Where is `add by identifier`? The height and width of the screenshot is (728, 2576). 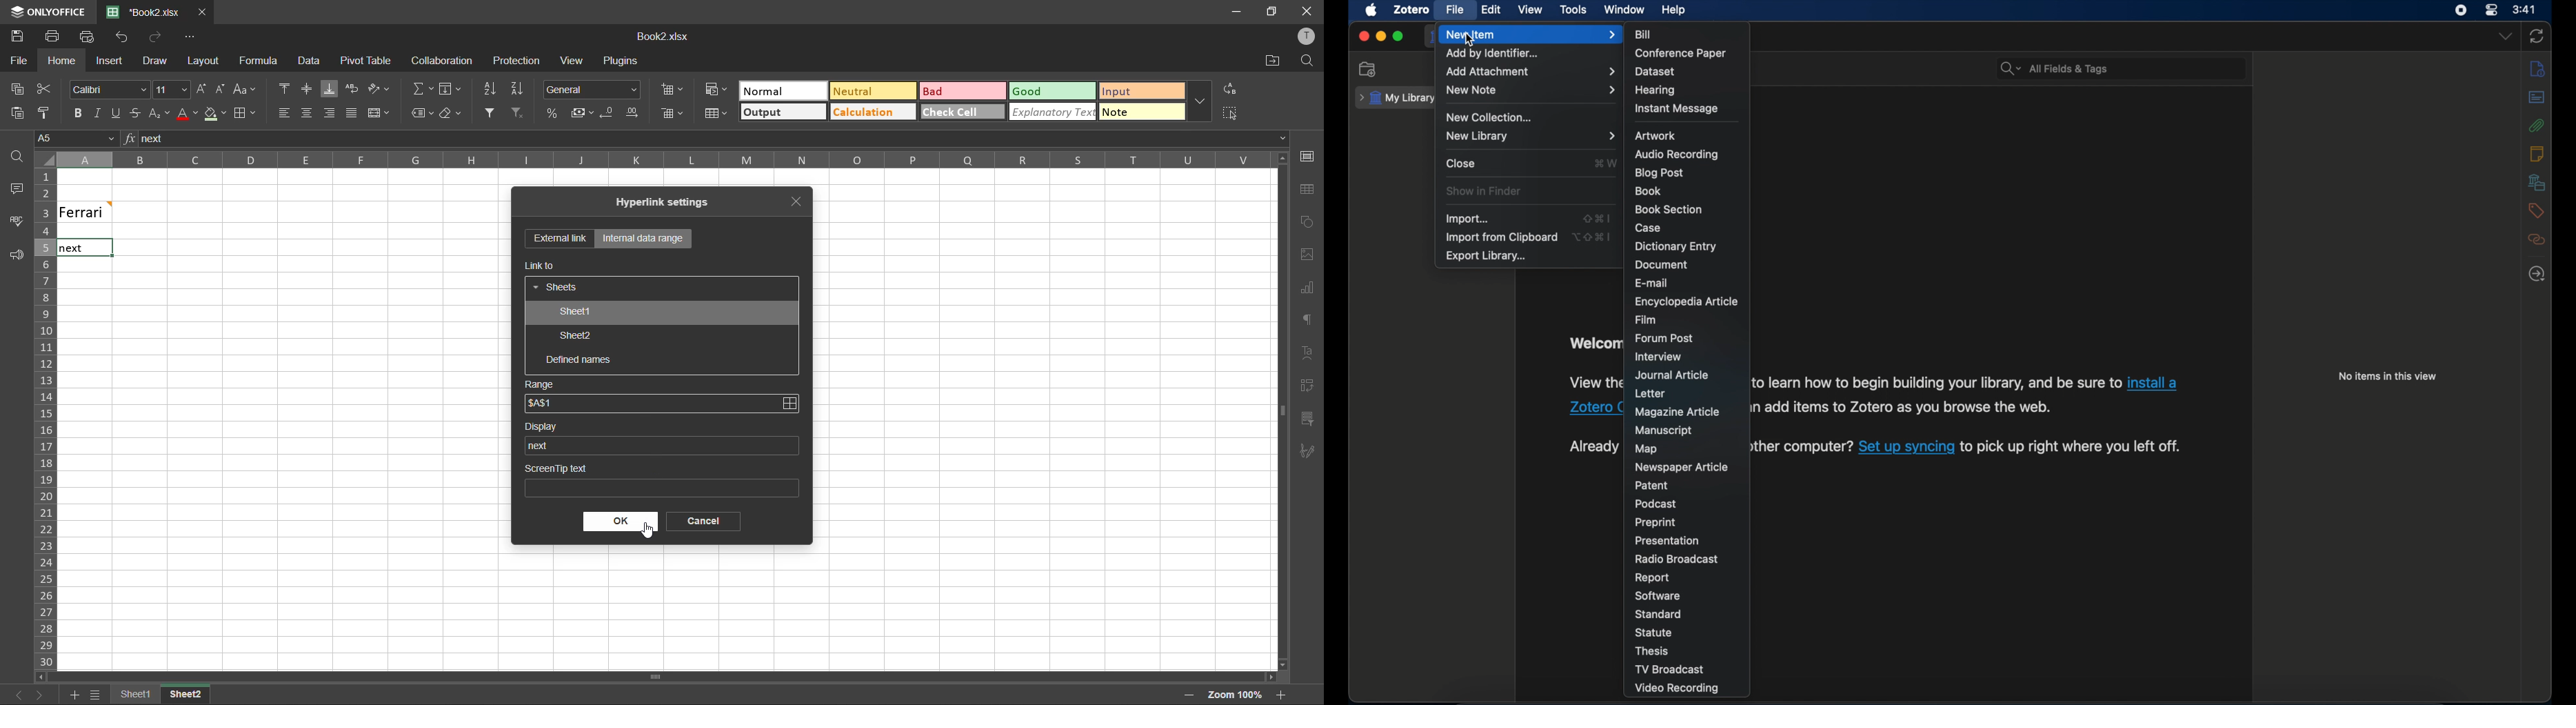 add by identifier is located at coordinates (1493, 54).